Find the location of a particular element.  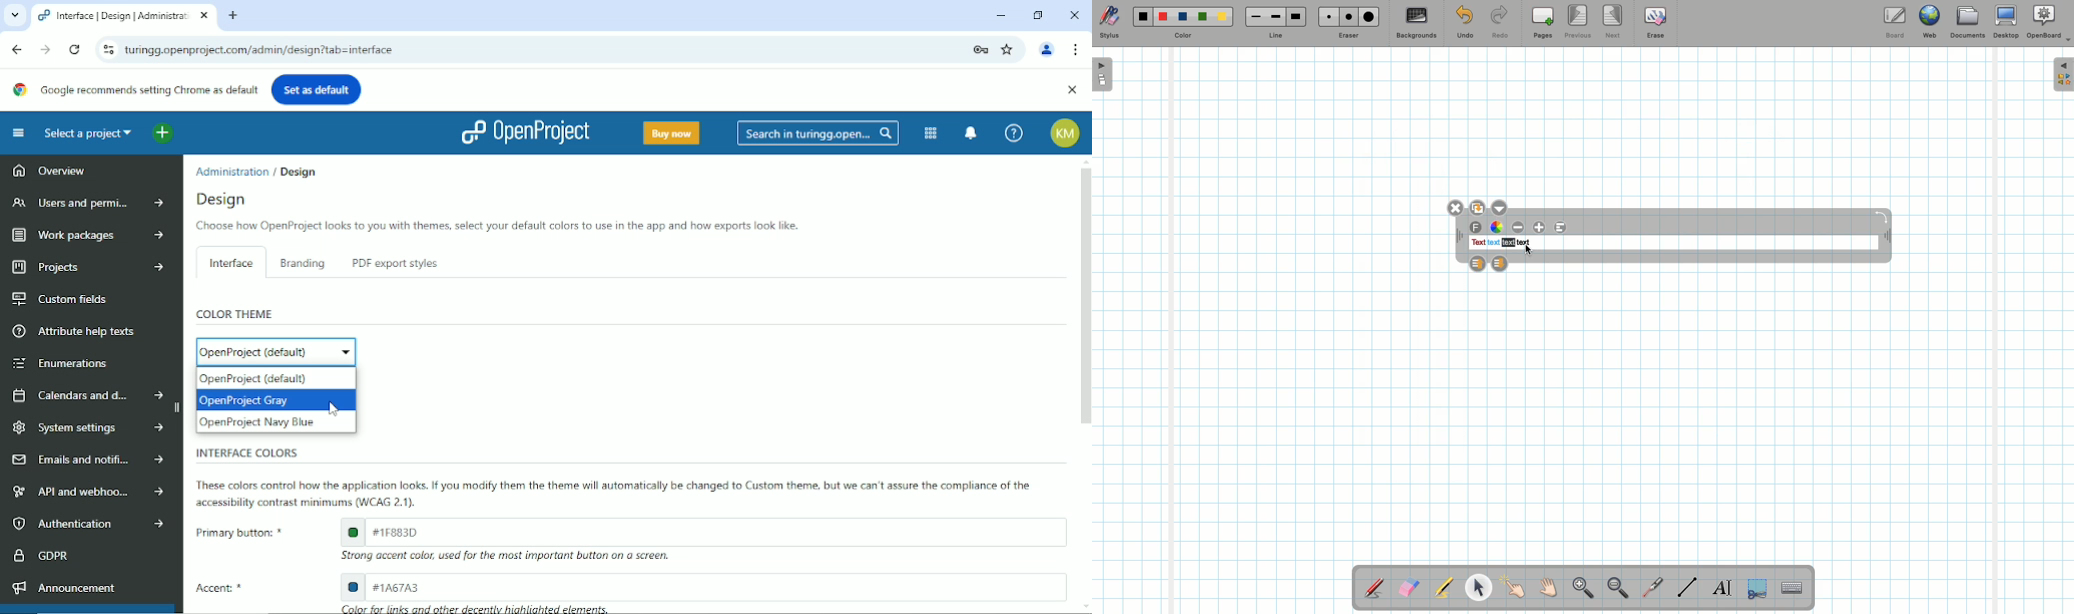

Authentication is located at coordinates (86, 524).